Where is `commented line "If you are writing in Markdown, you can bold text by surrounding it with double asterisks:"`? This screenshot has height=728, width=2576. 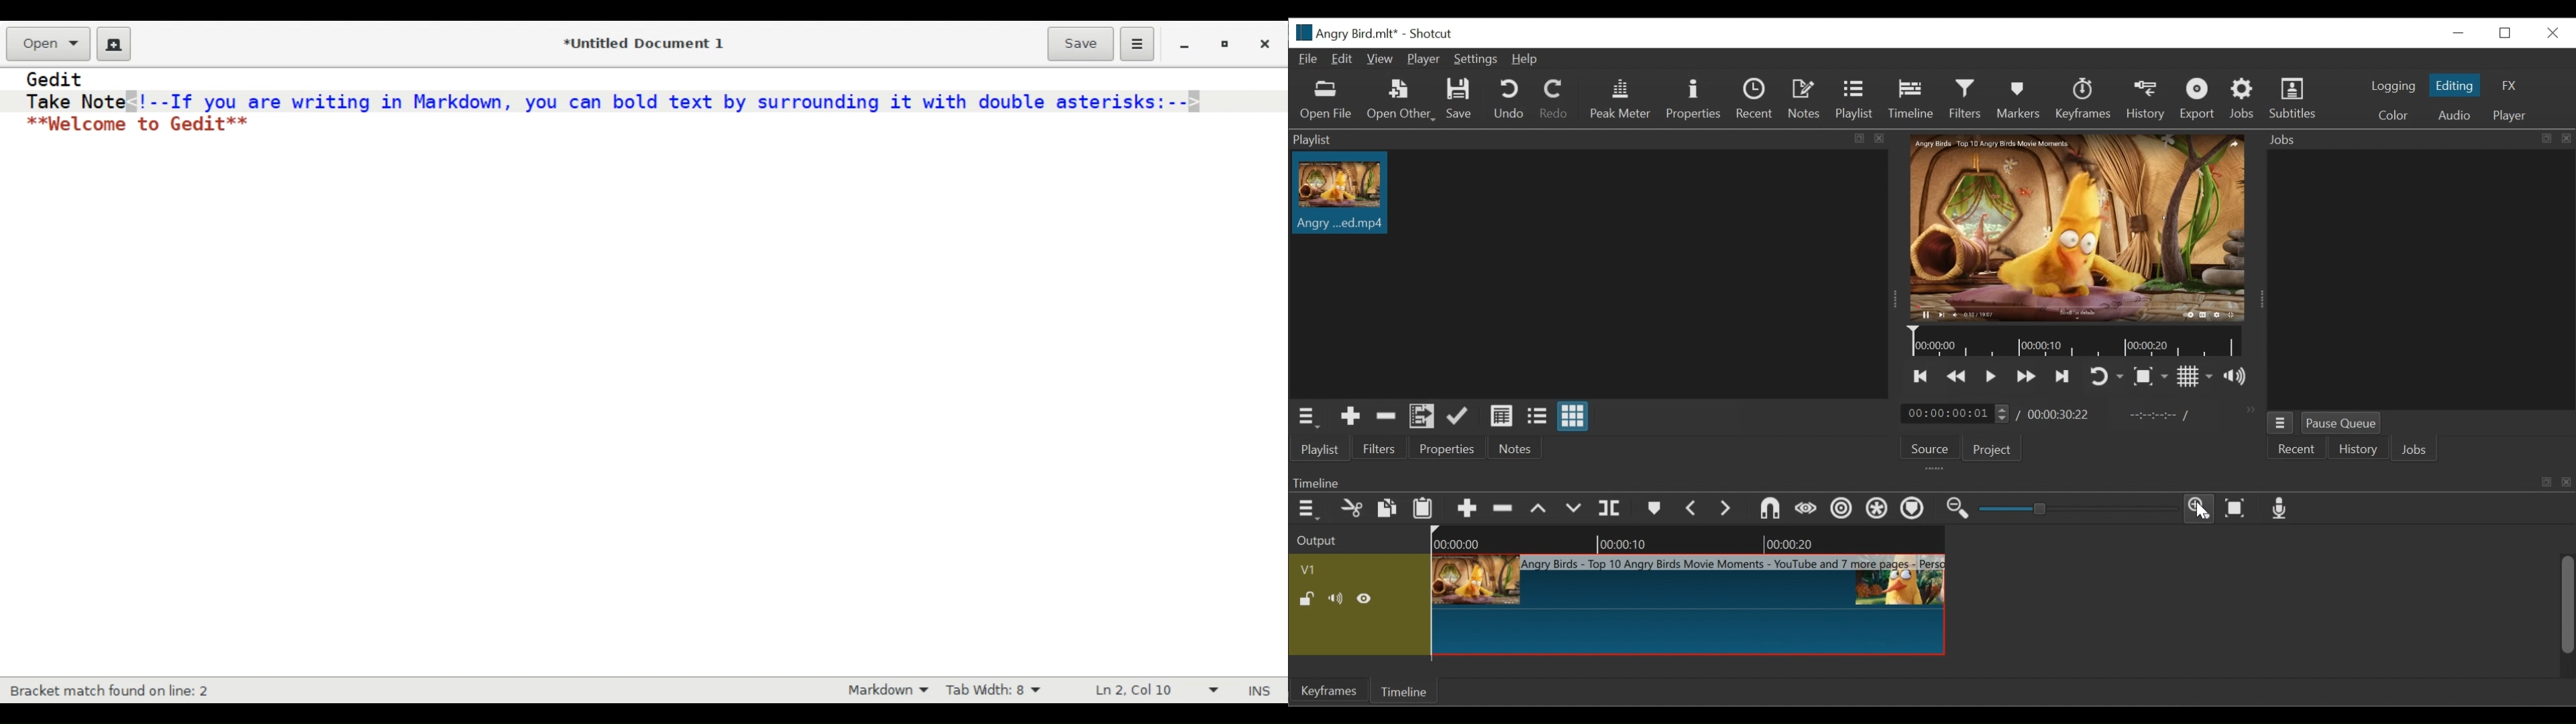
commented line "If you are writing in Markdown, you can bold text by surrounding it with double asterisks:" is located at coordinates (666, 101).